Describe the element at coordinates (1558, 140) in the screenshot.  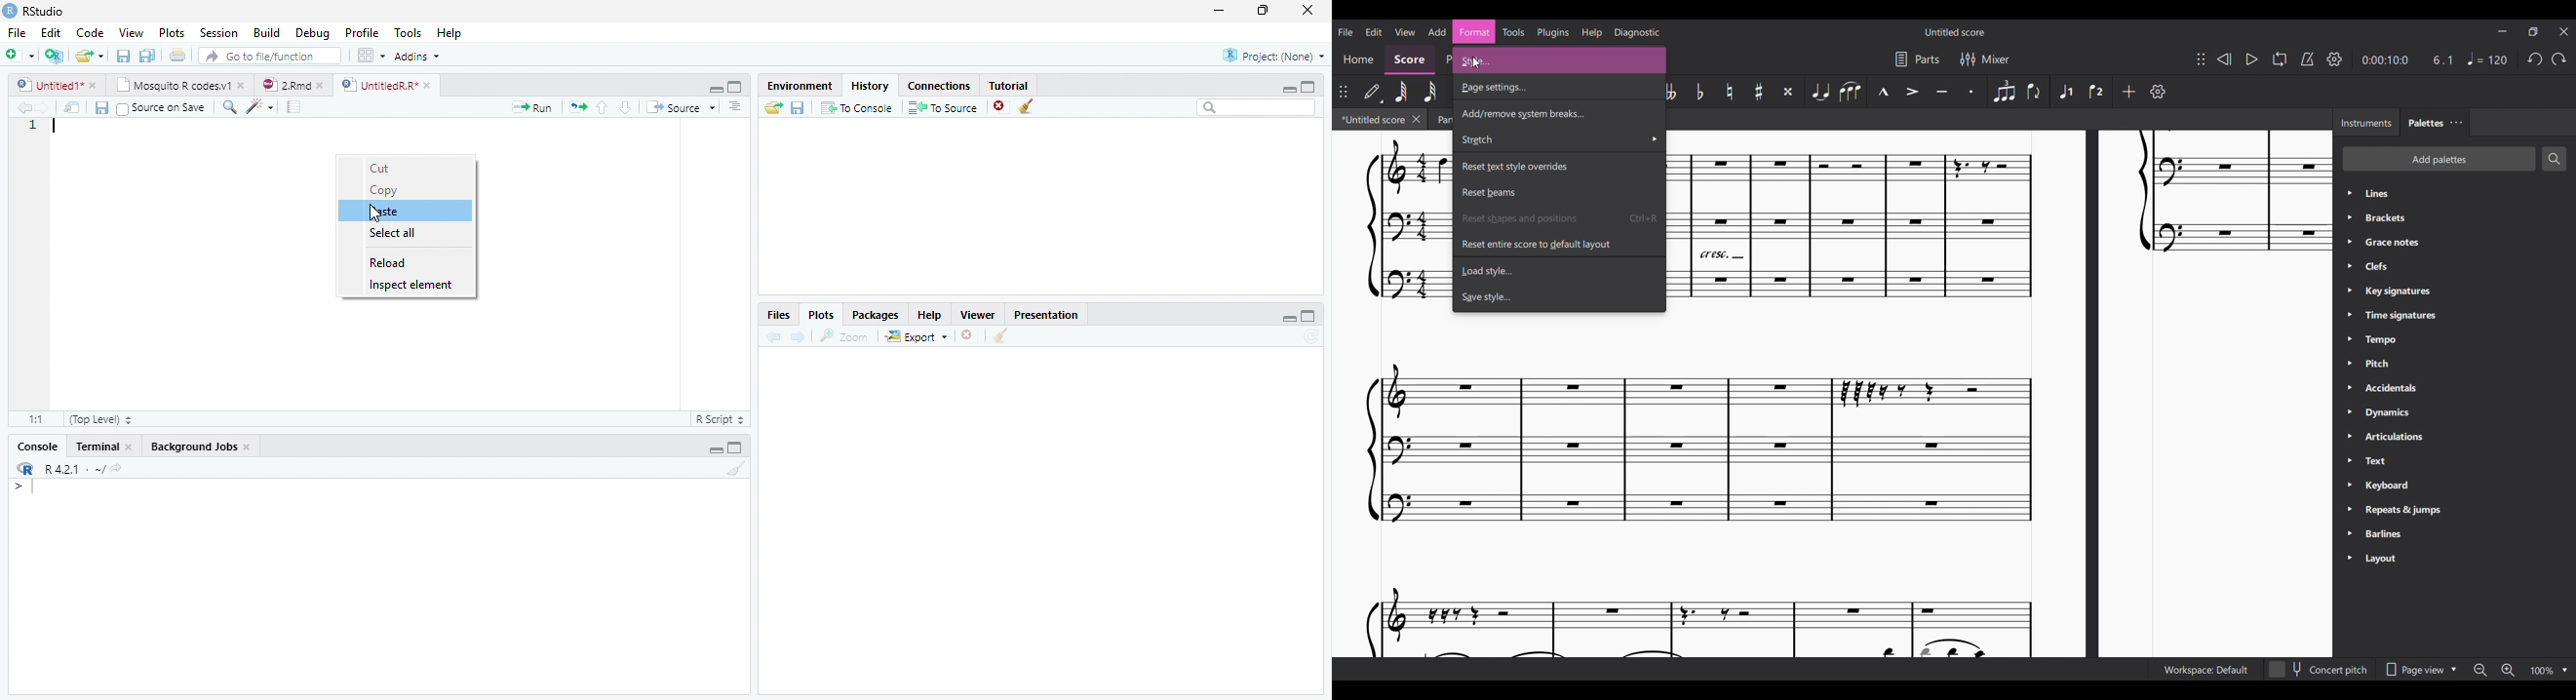
I see `Stretch options` at that location.